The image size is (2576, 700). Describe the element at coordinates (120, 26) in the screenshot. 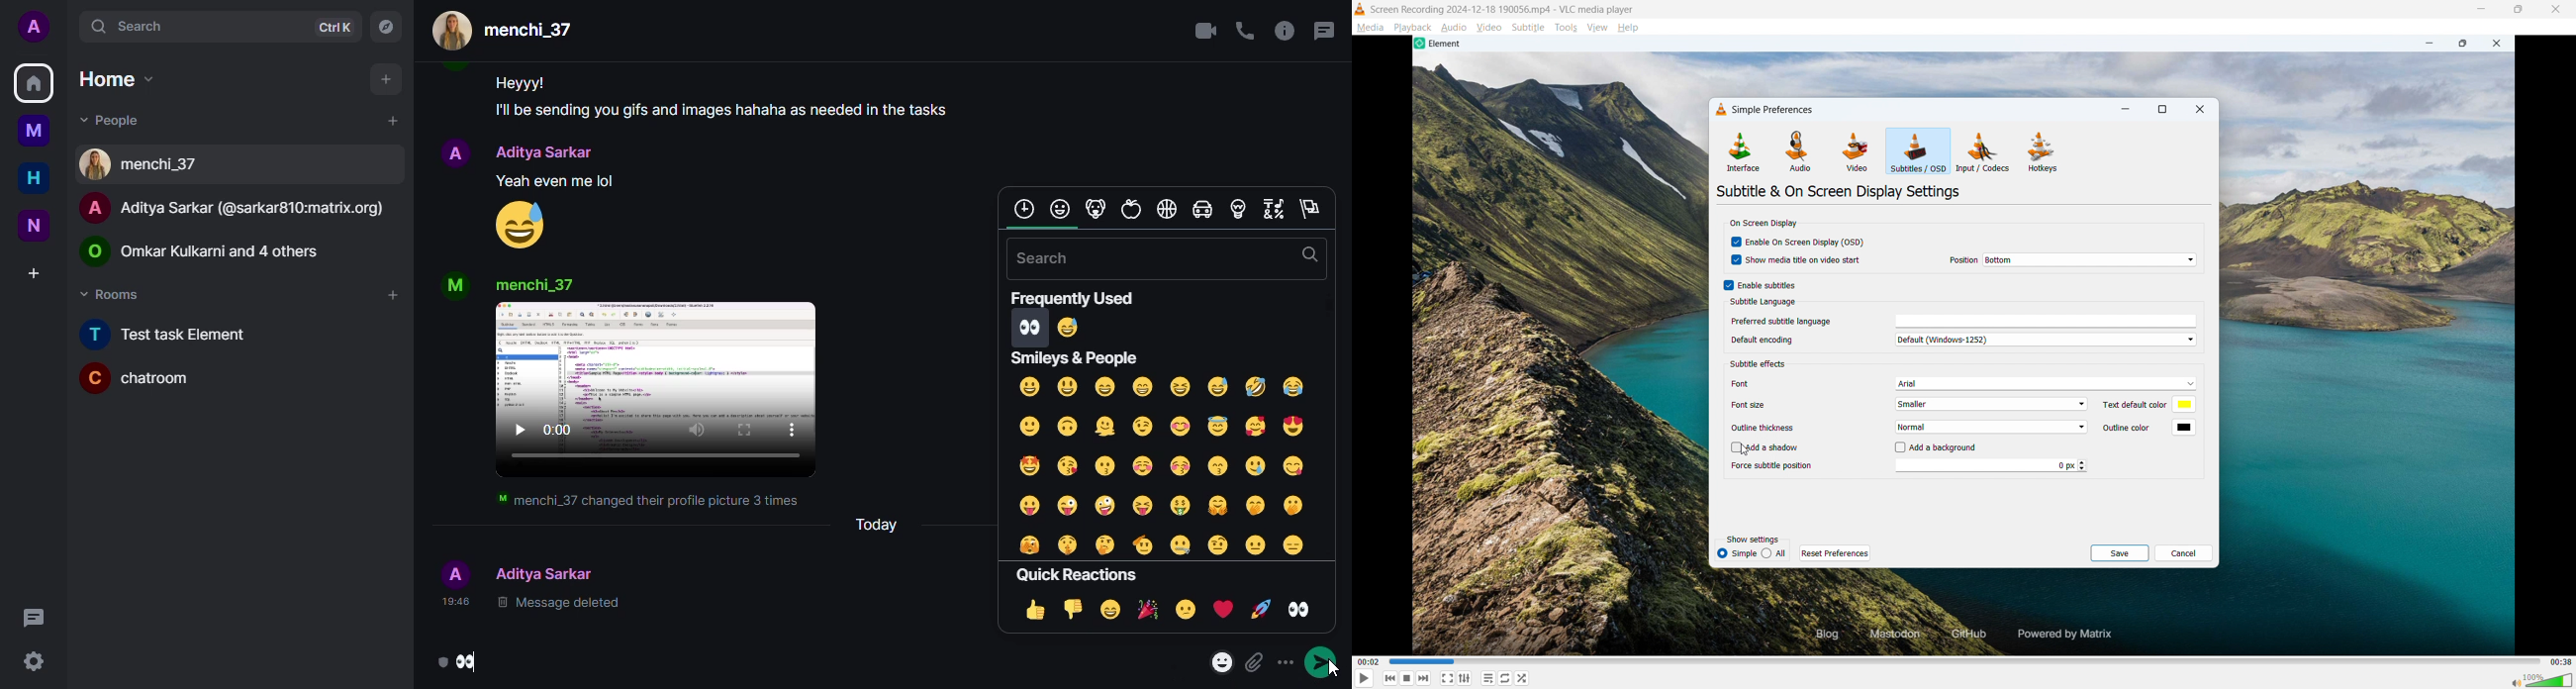

I see `search` at that location.